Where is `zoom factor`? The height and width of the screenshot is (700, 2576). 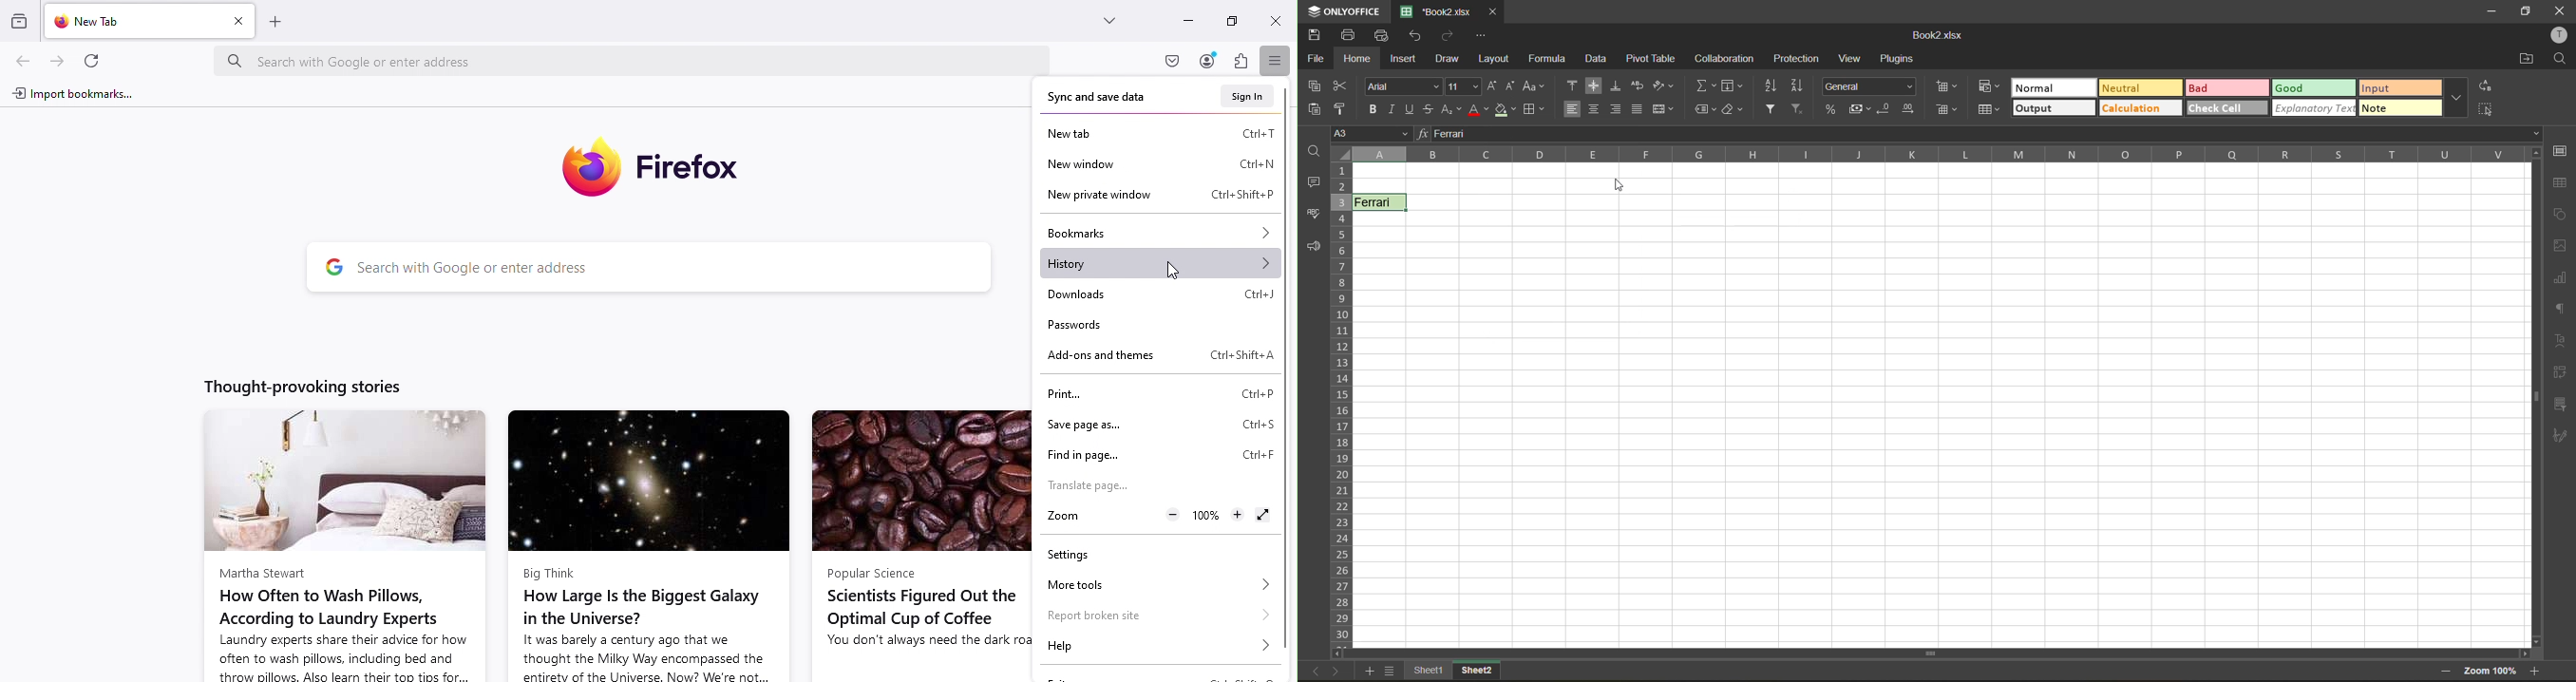
zoom factor is located at coordinates (2492, 671).